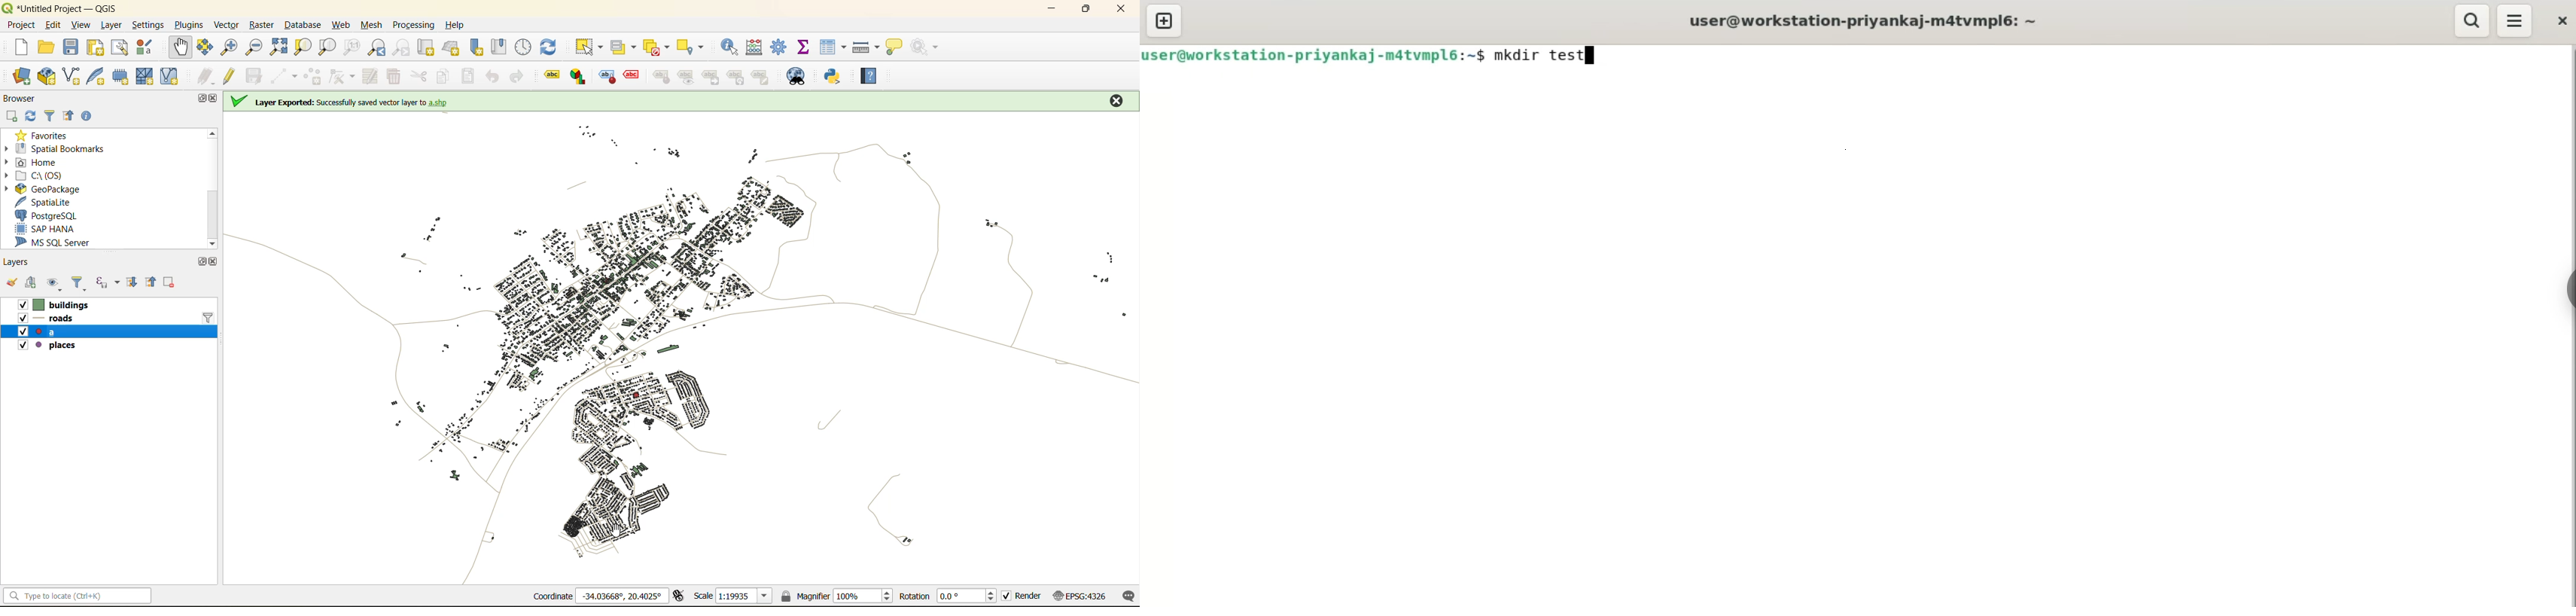 This screenshot has height=616, width=2576. Describe the element at coordinates (836, 48) in the screenshot. I see `attributes table` at that location.